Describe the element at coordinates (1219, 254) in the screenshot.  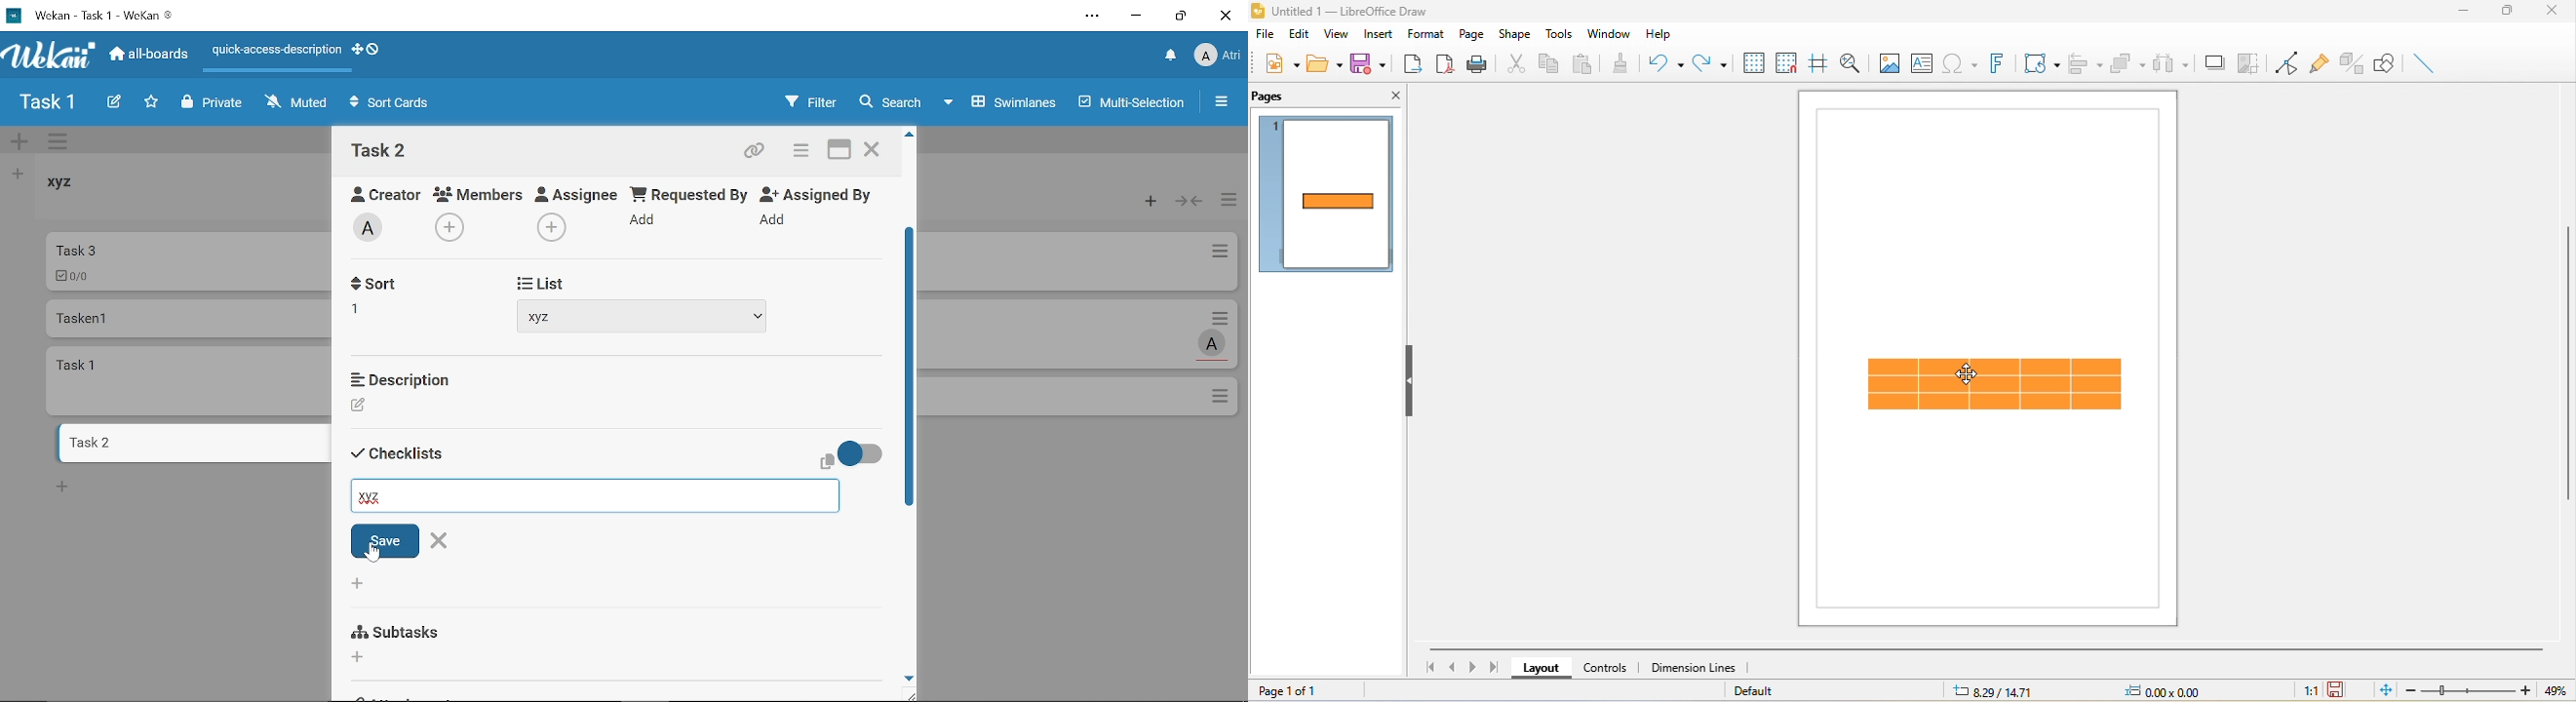
I see `Card actions` at that location.